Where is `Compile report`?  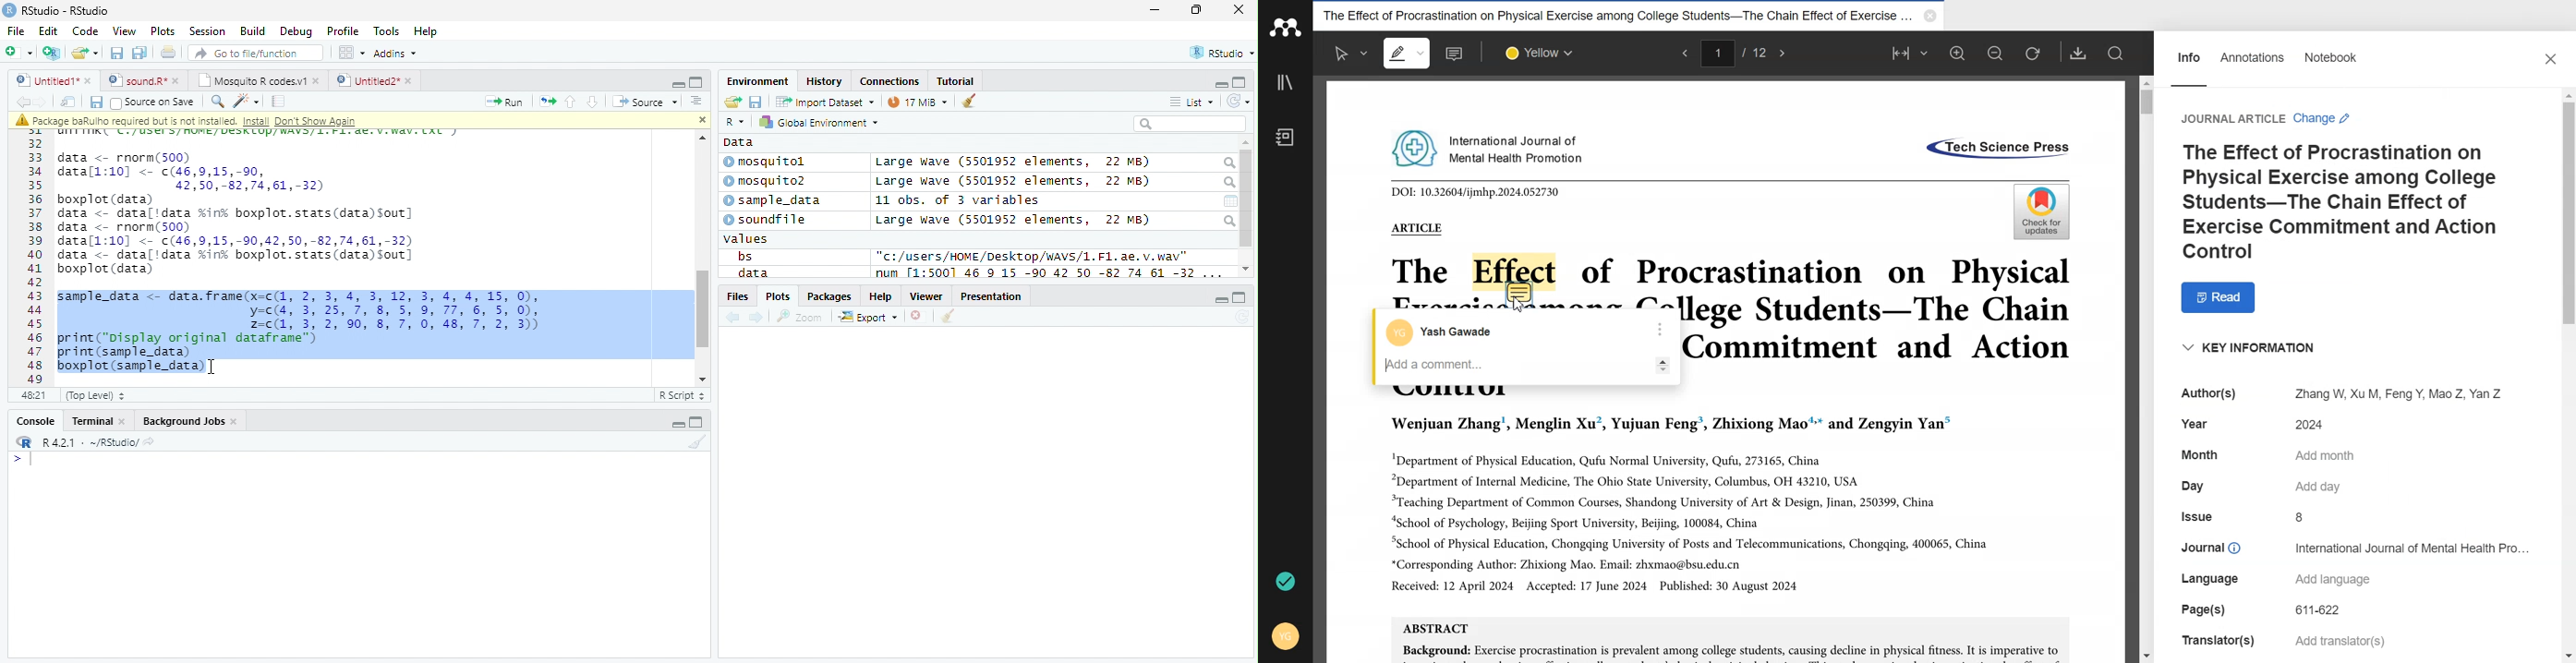 Compile report is located at coordinates (279, 102).